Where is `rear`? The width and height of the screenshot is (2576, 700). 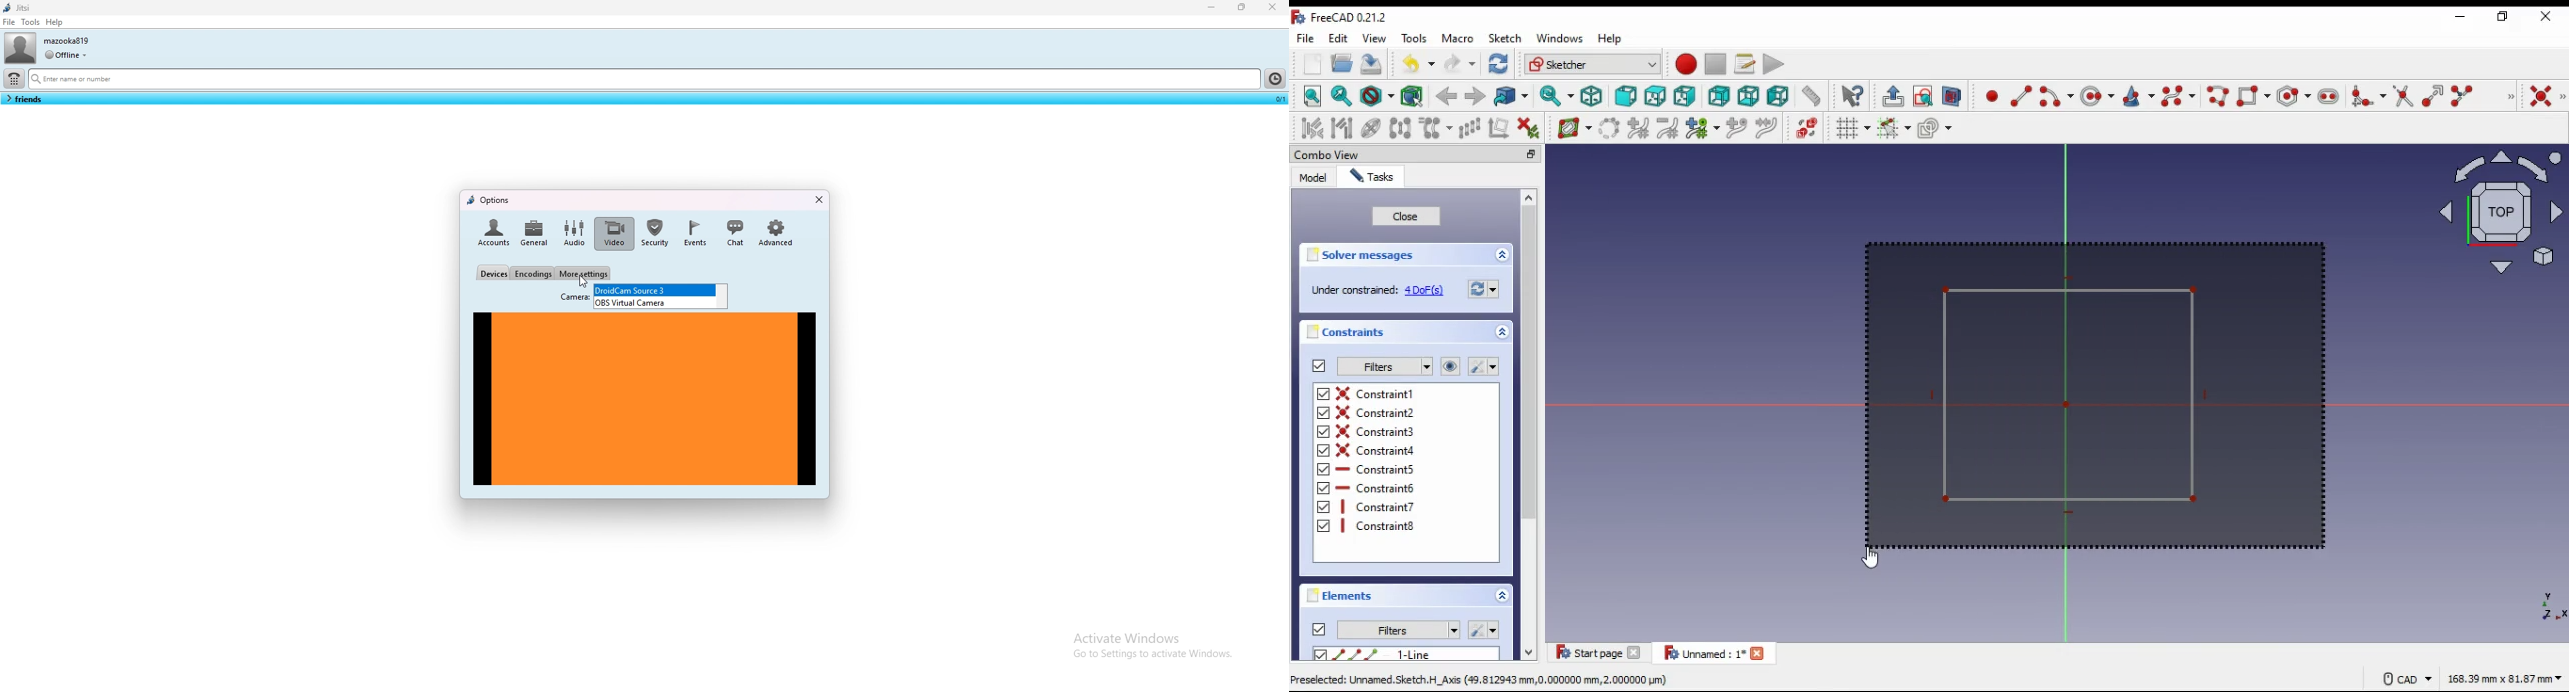
rear is located at coordinates (1720, 96).